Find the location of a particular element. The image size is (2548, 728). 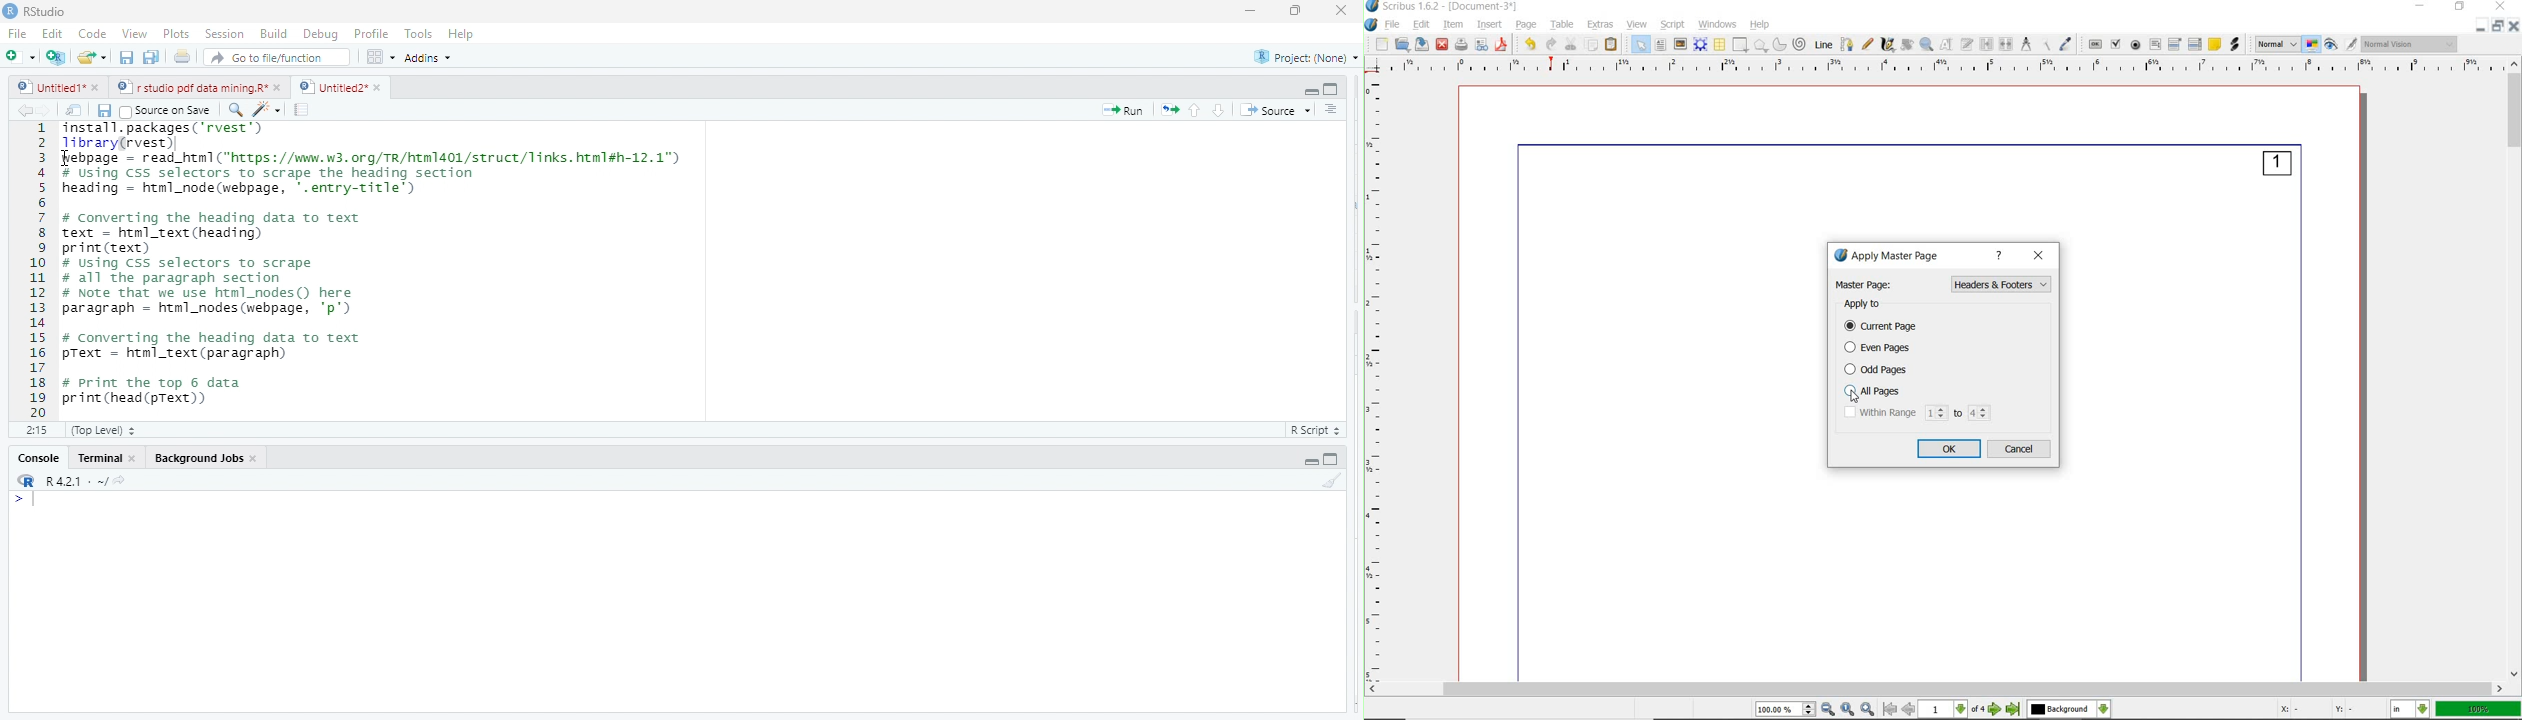

print the current file is located at coordinates (179, 58).